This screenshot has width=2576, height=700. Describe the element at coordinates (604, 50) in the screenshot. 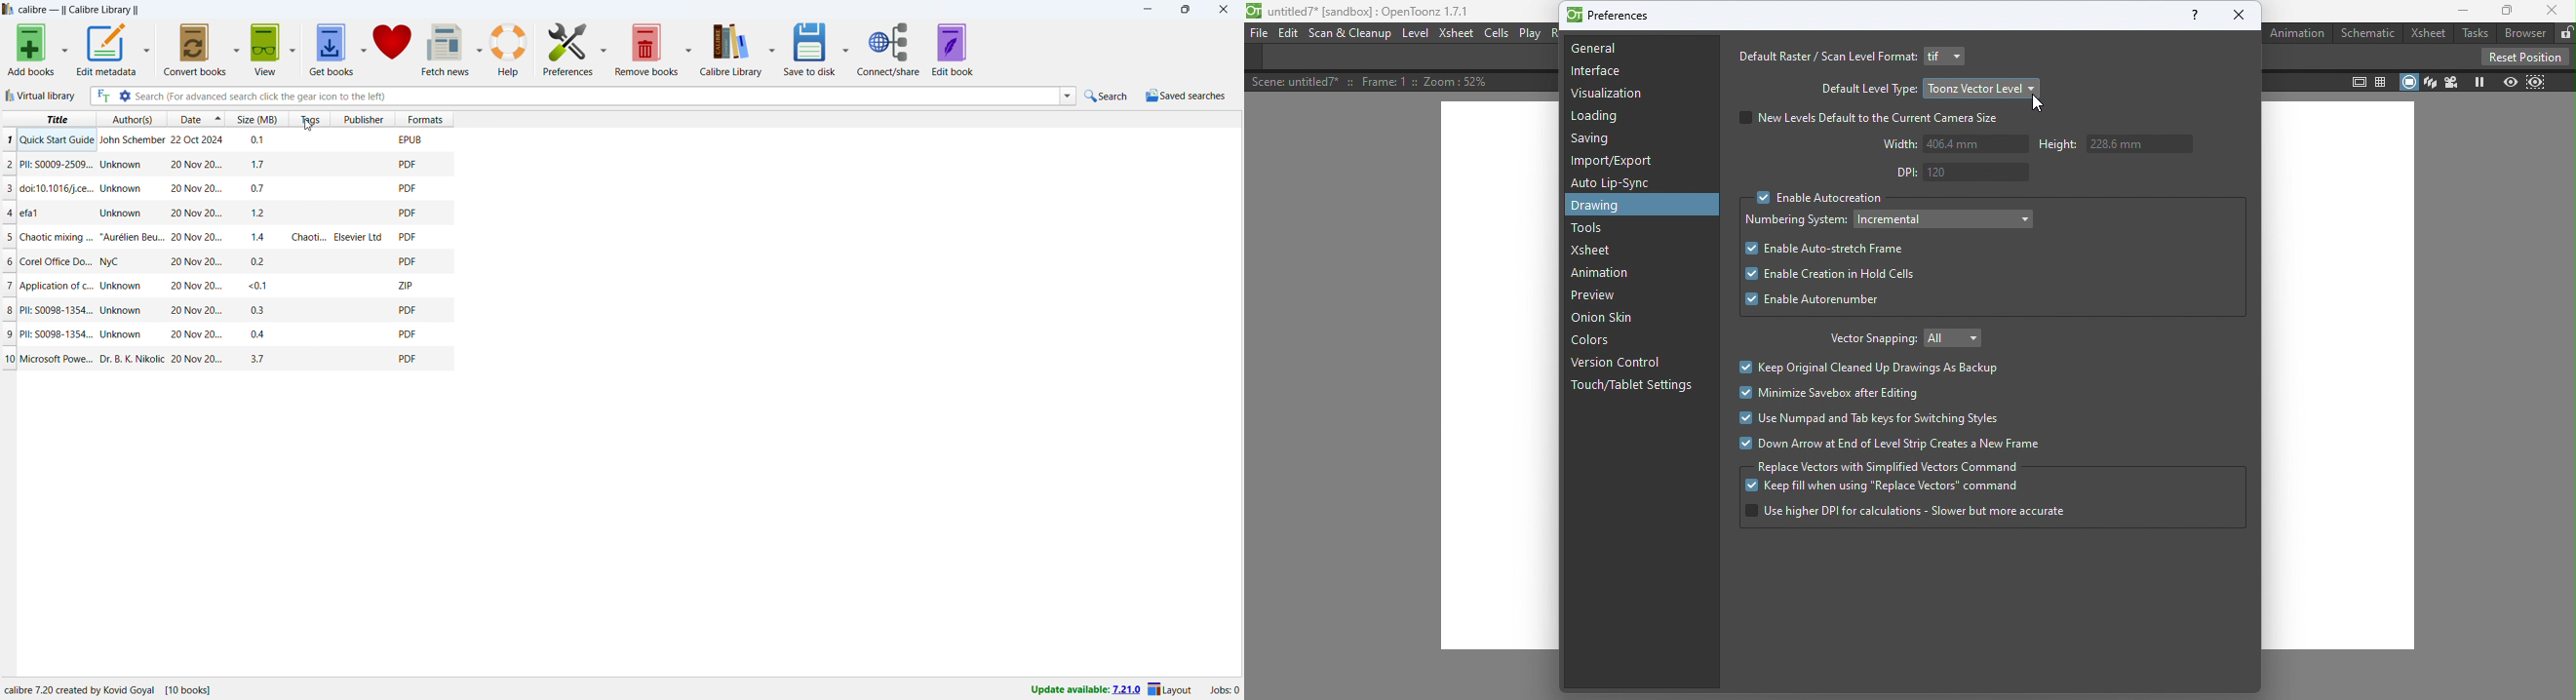

I see `preferences` at that location.